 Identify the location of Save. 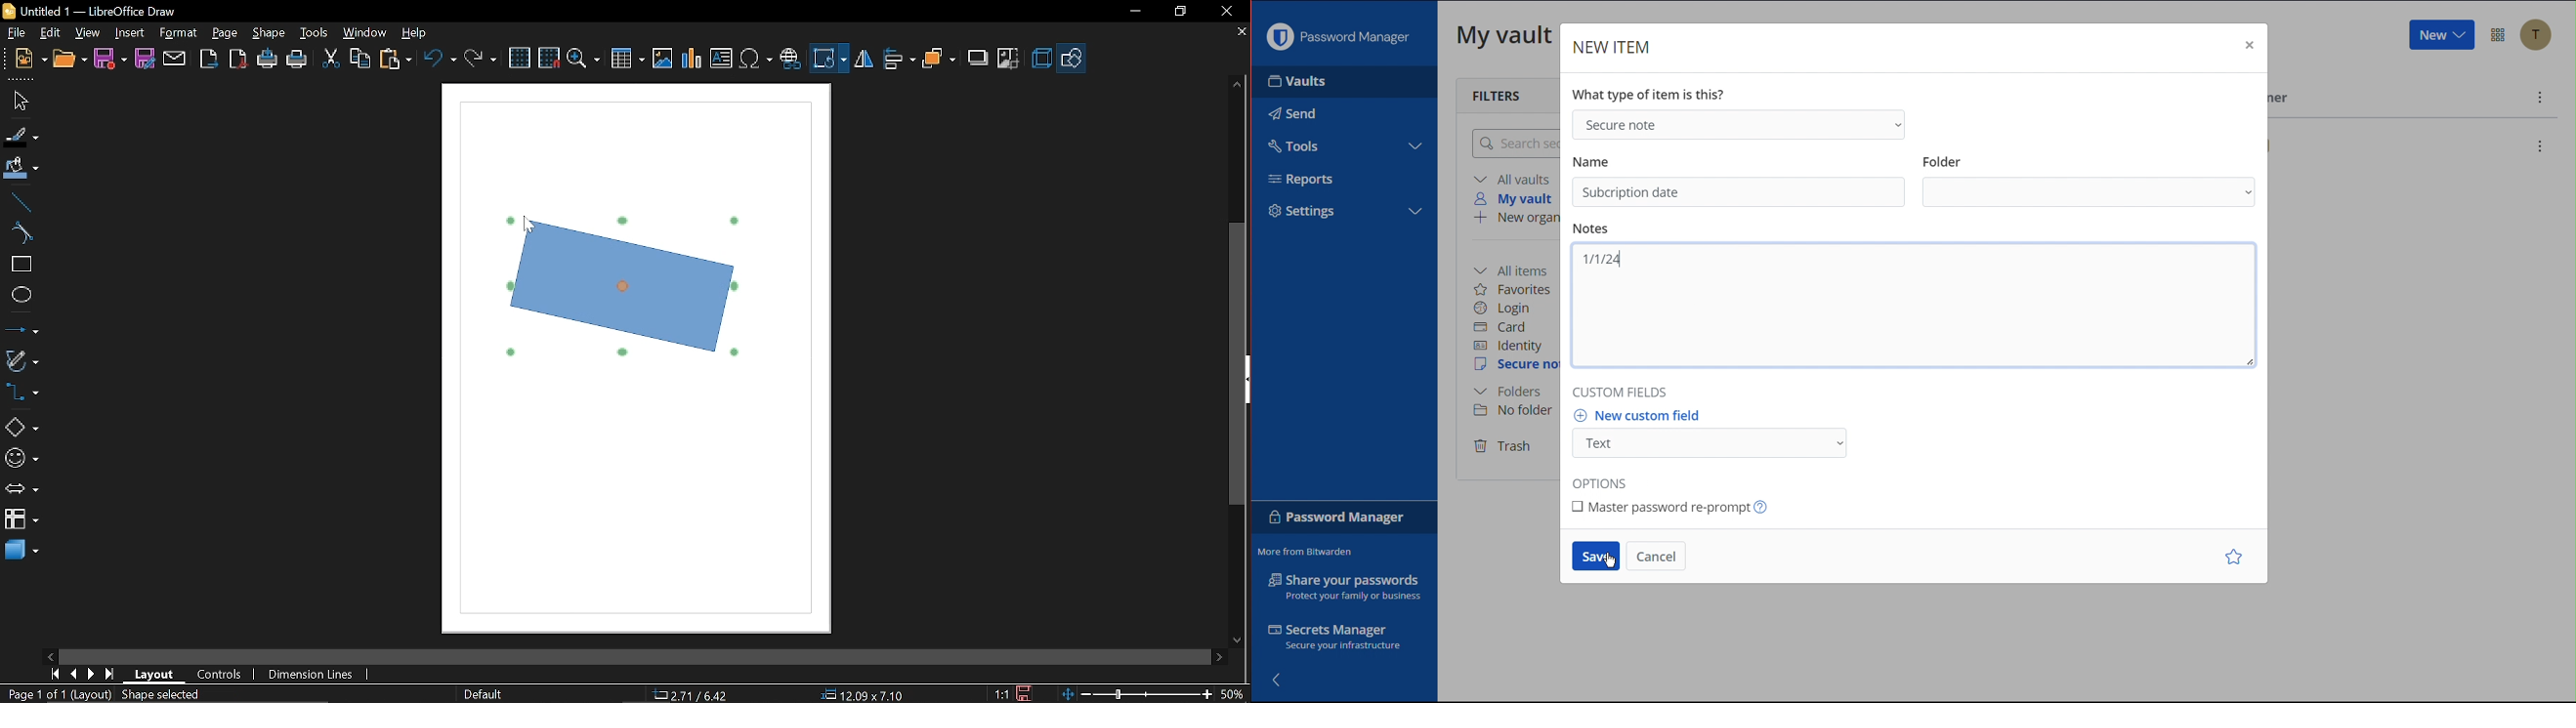
(109, 59).